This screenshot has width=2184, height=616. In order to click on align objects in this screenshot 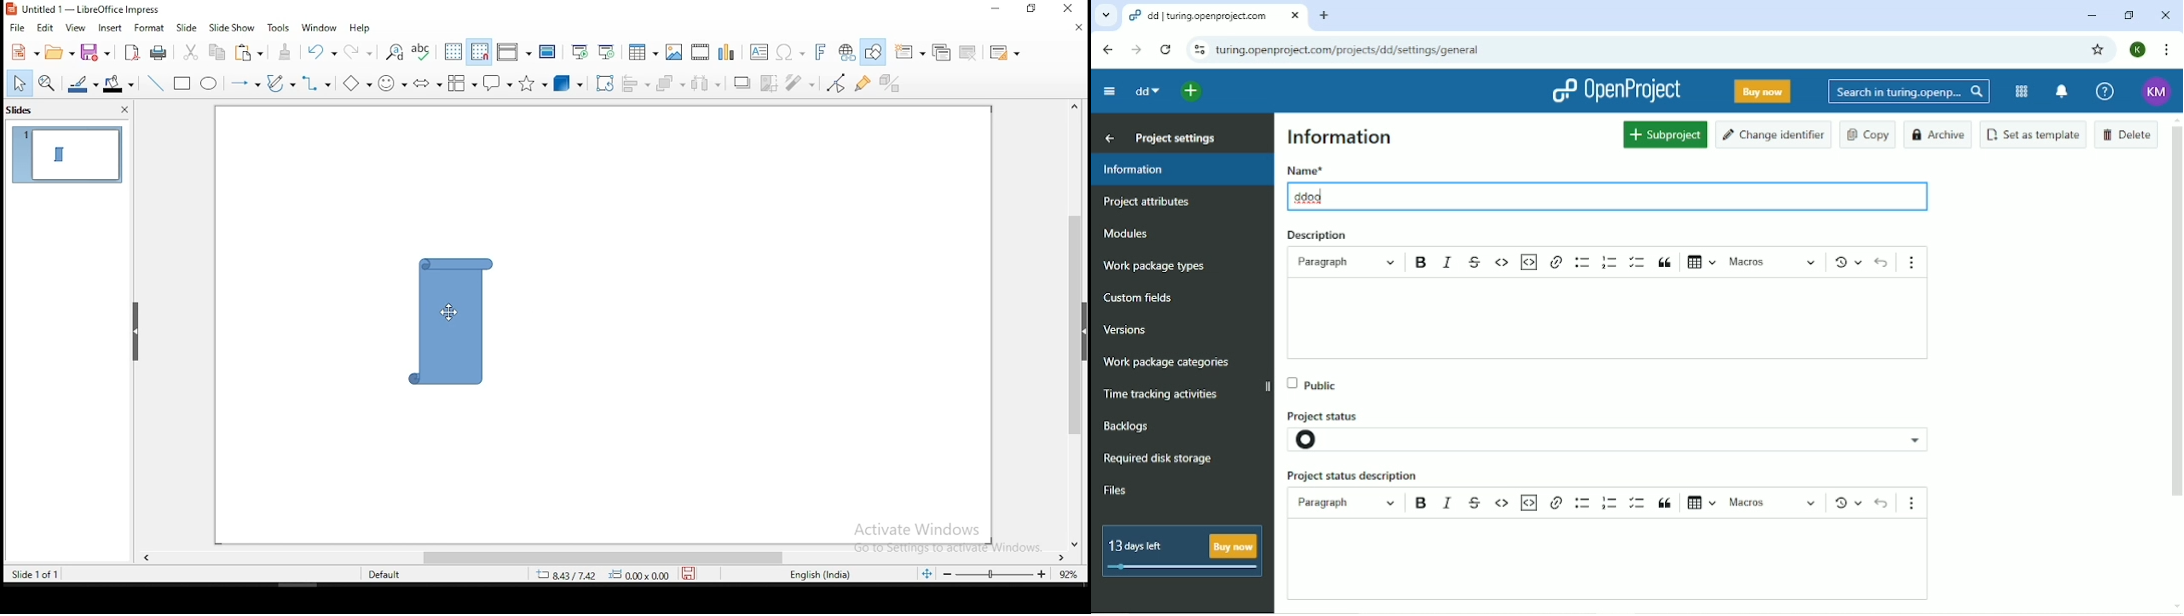, I will do `click(637, 81)`.